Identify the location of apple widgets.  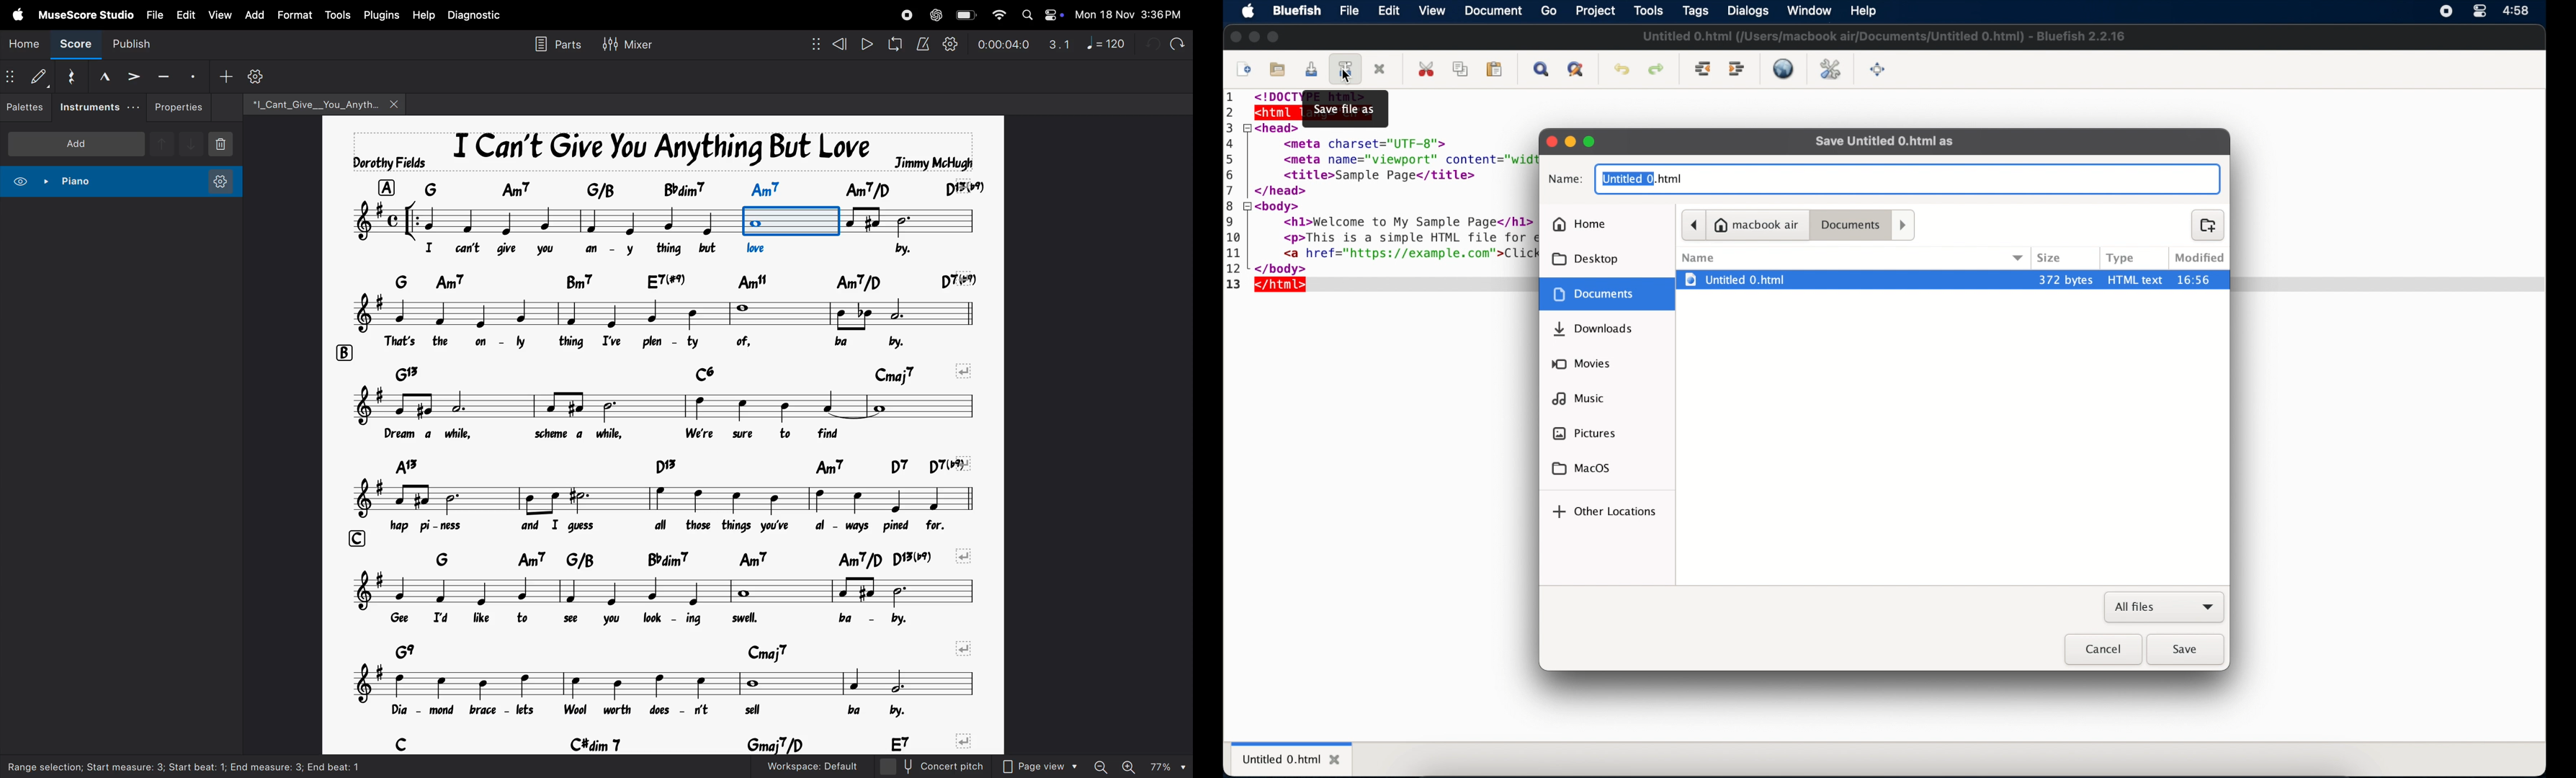
(1040, 15).